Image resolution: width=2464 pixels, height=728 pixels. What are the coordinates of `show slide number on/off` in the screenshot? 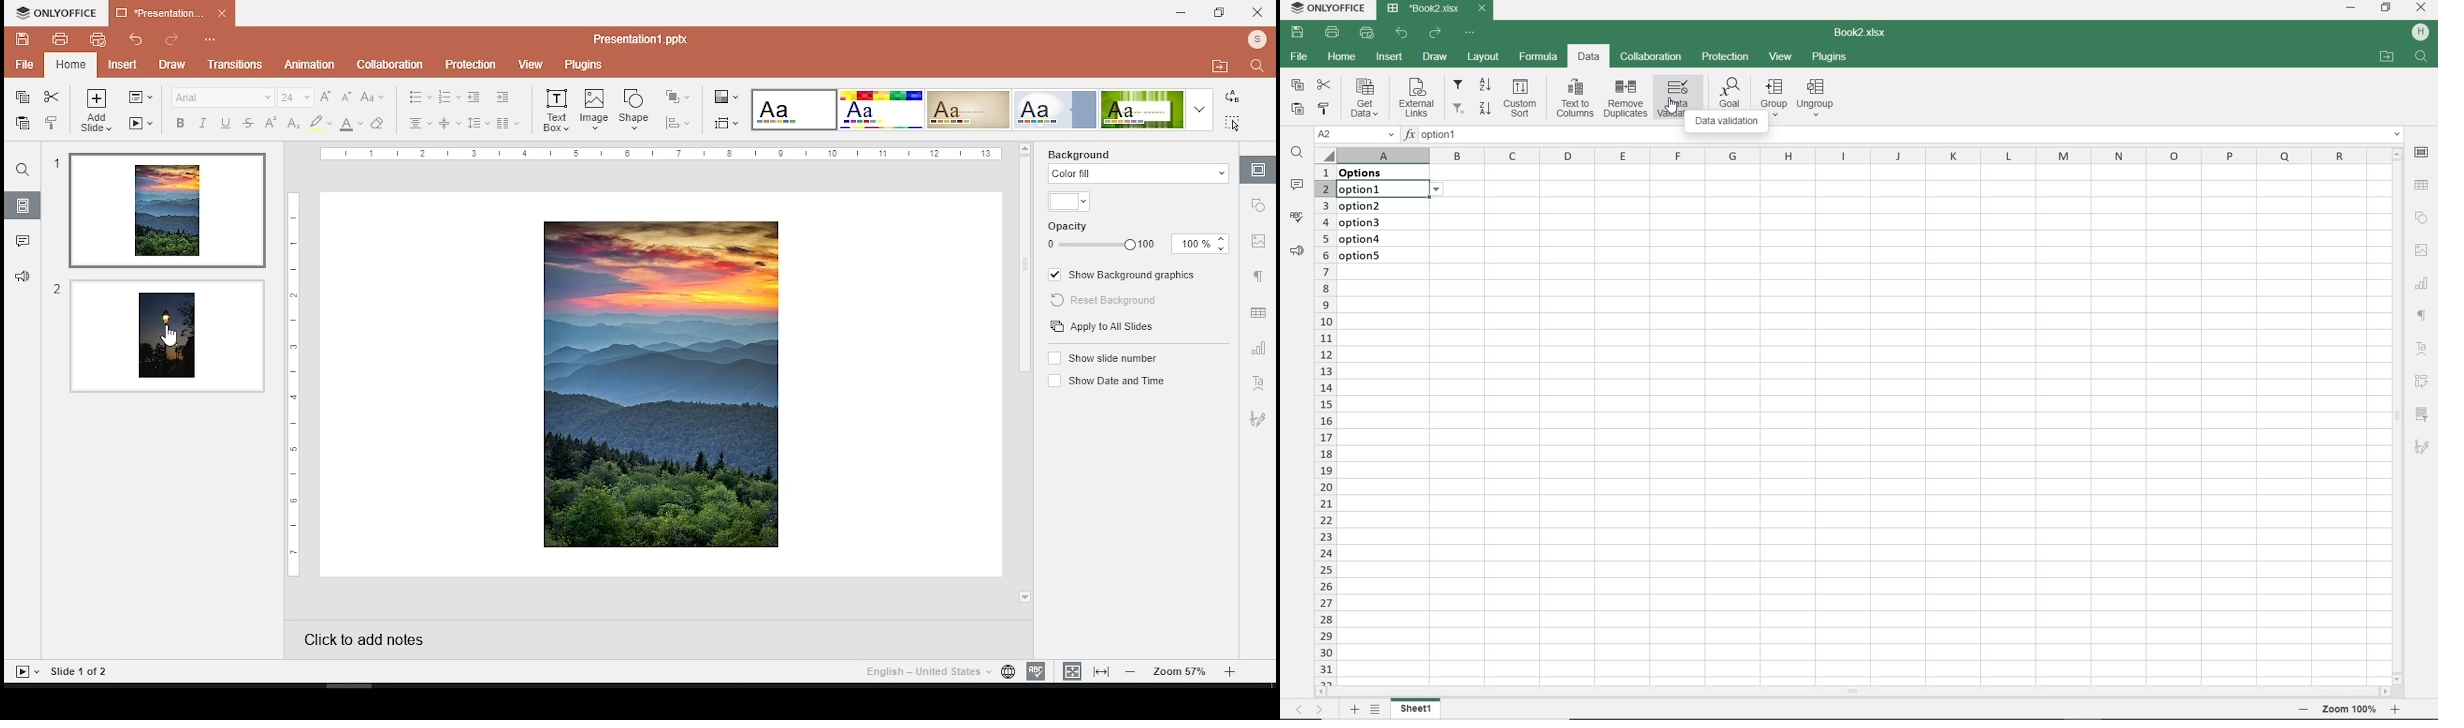 It's located at (1102, 357).